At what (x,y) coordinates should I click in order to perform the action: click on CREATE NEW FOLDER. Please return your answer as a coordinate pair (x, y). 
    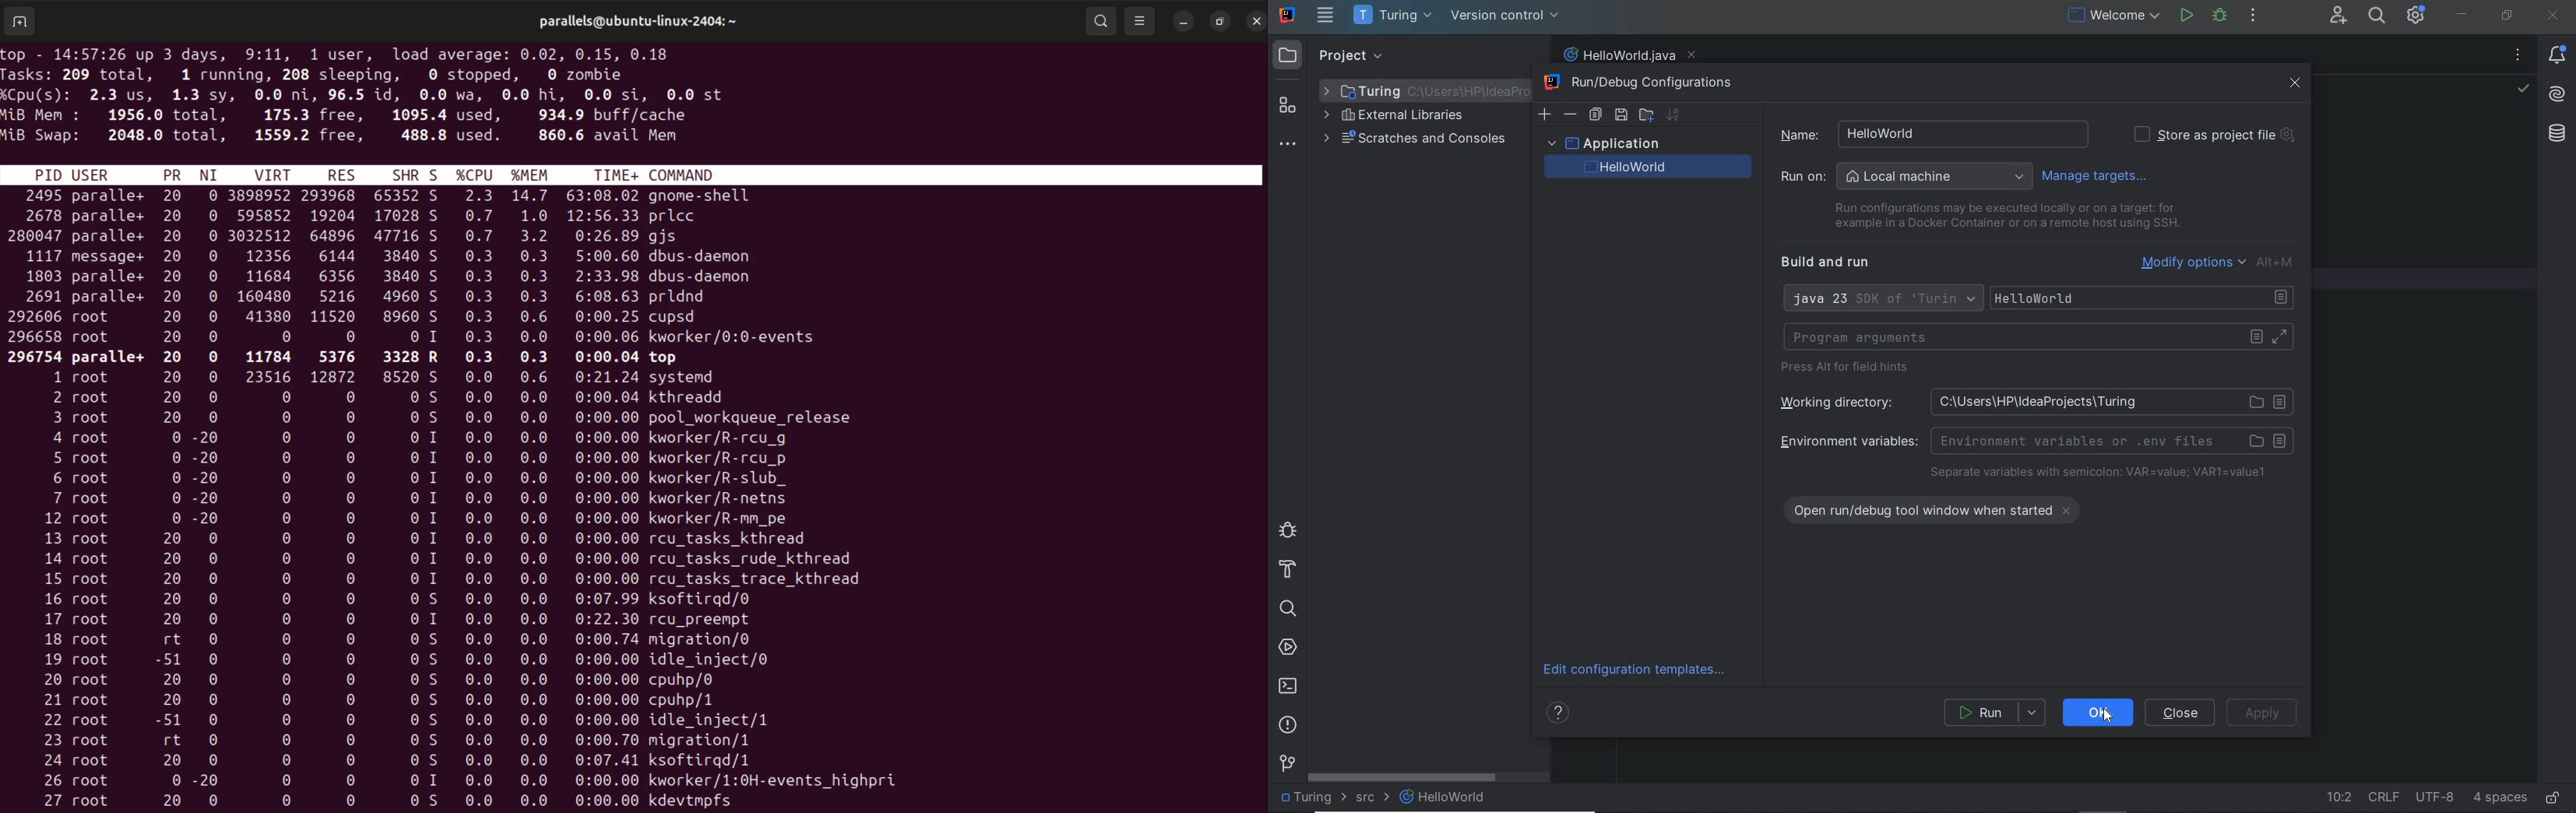
    Looking at the image, I should click on (1645, 114).